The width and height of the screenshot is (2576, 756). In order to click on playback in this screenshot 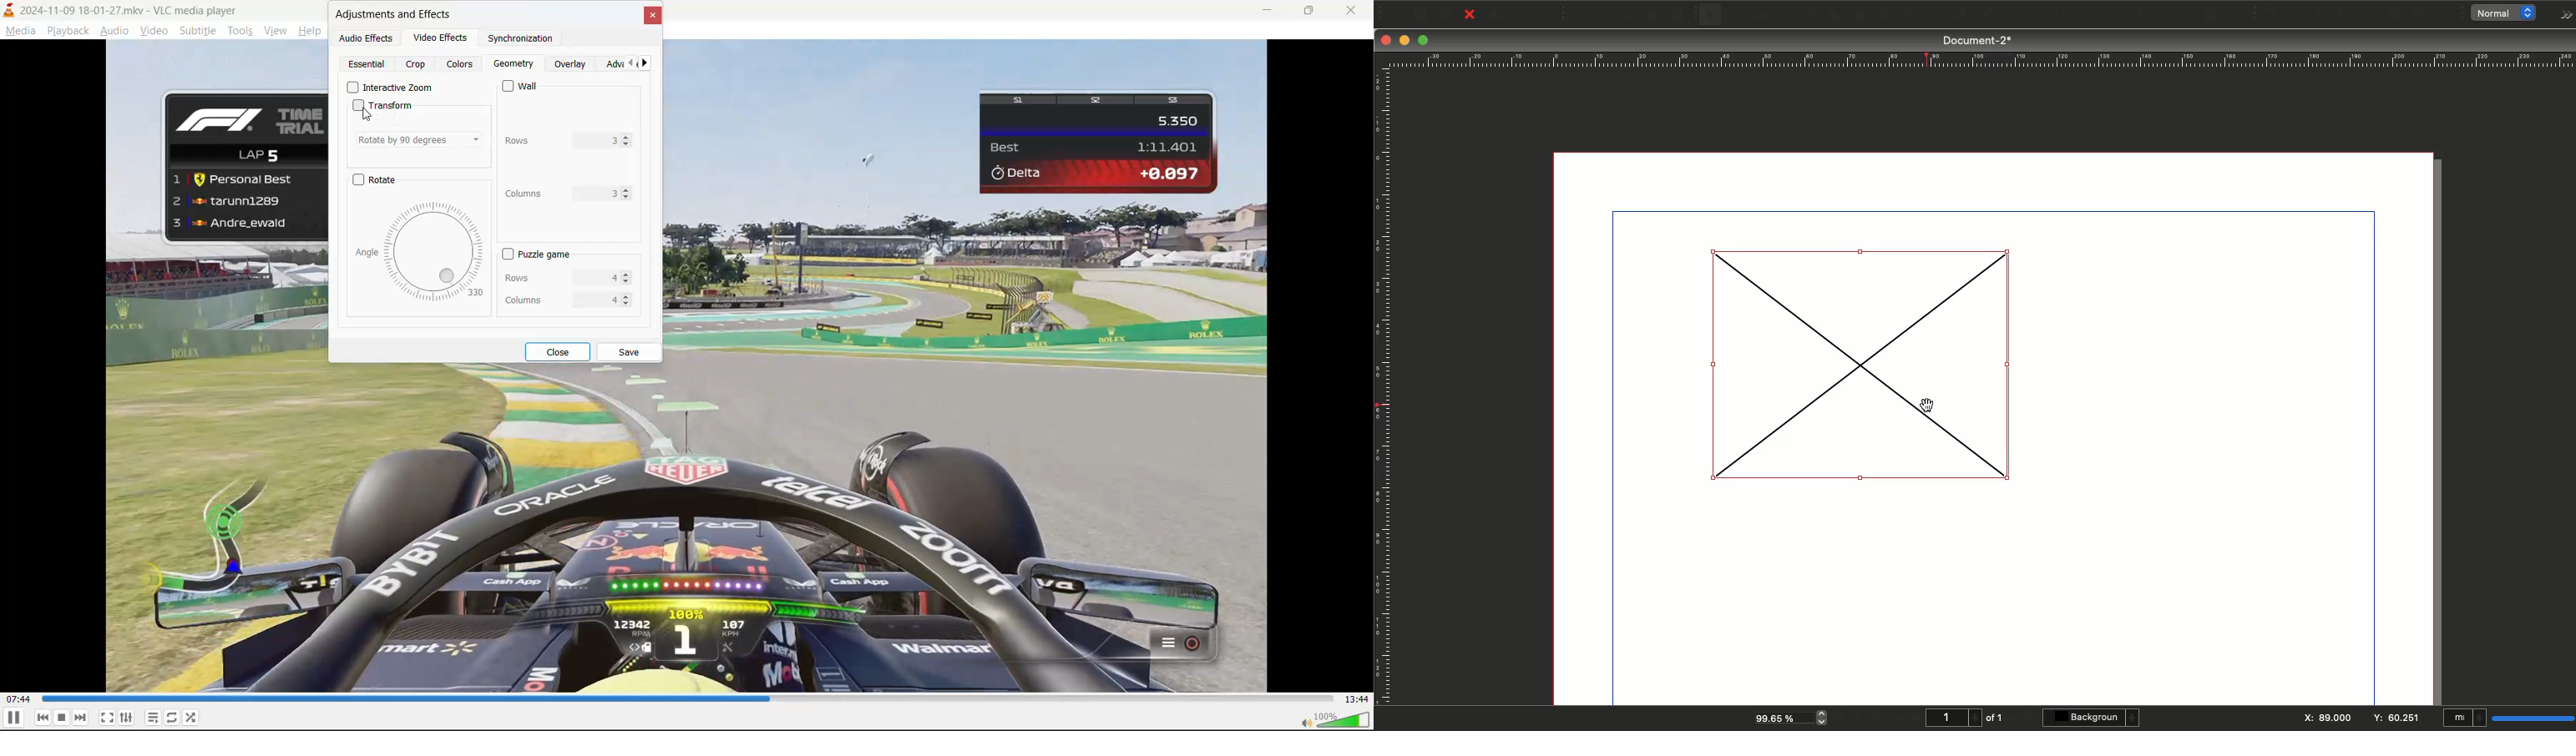, I will do `click(67, 29)`.